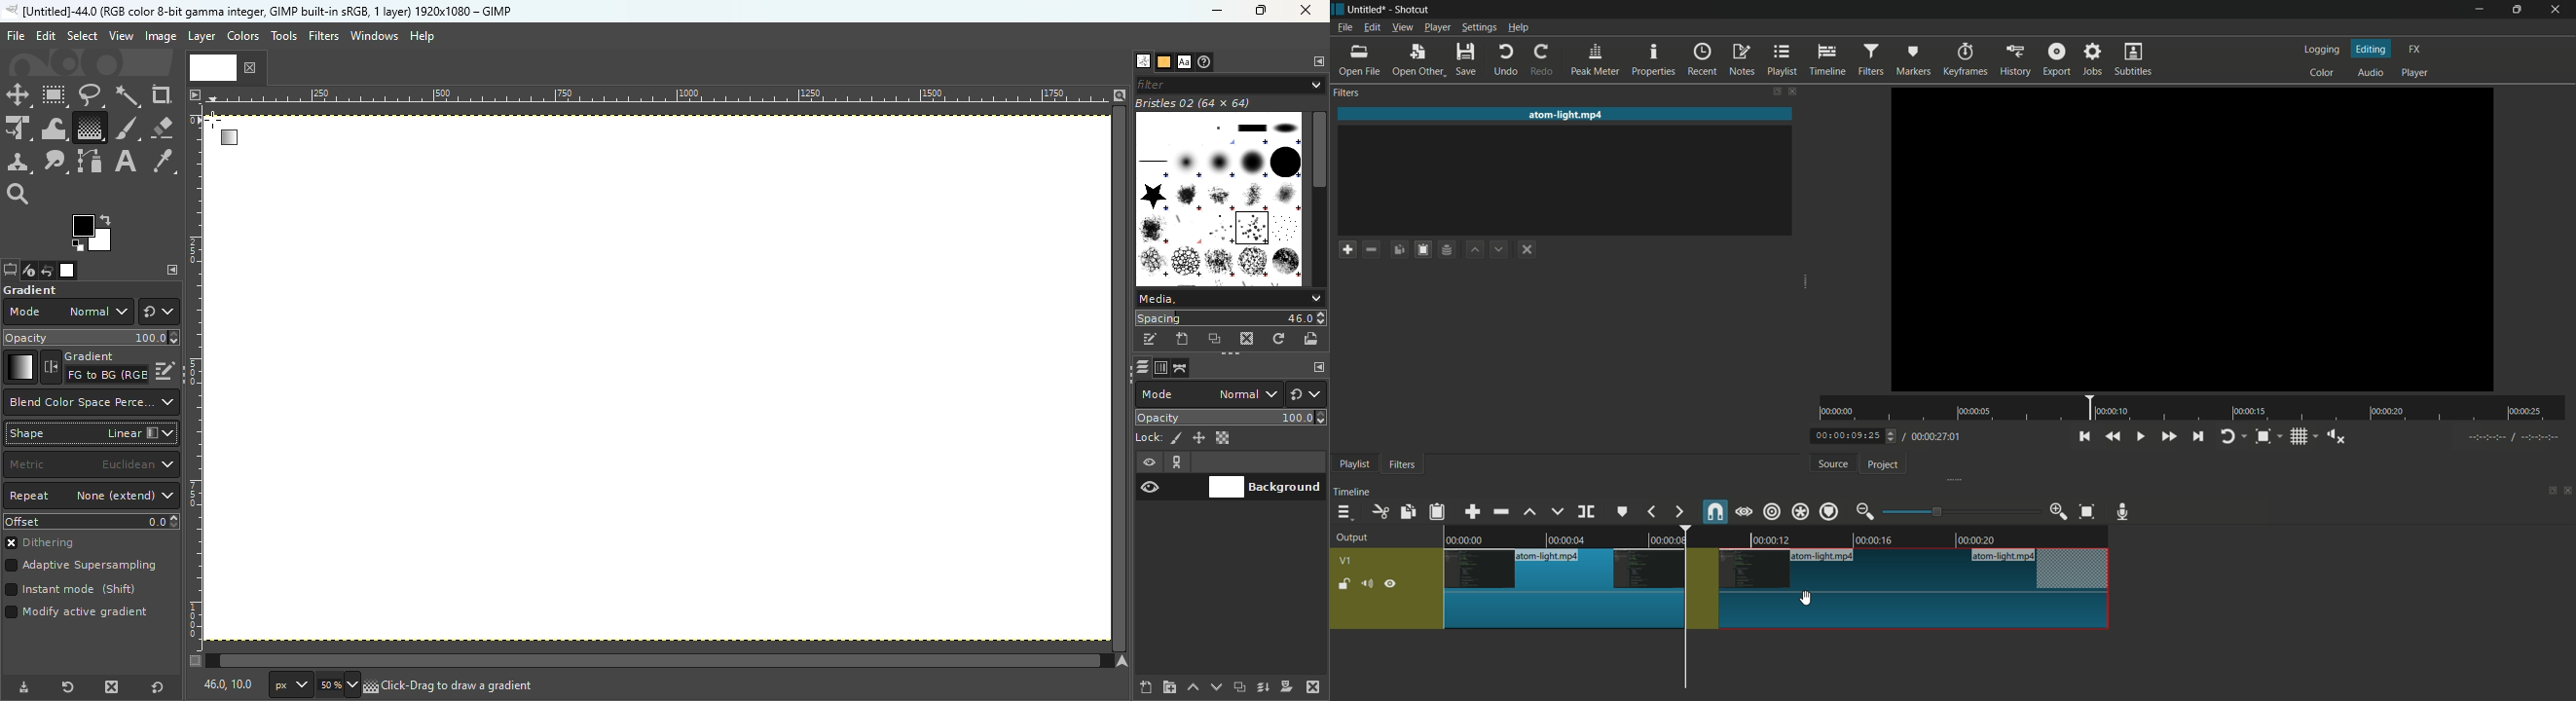  I want to click on click drag to draw a gradient, so click(464, 686).